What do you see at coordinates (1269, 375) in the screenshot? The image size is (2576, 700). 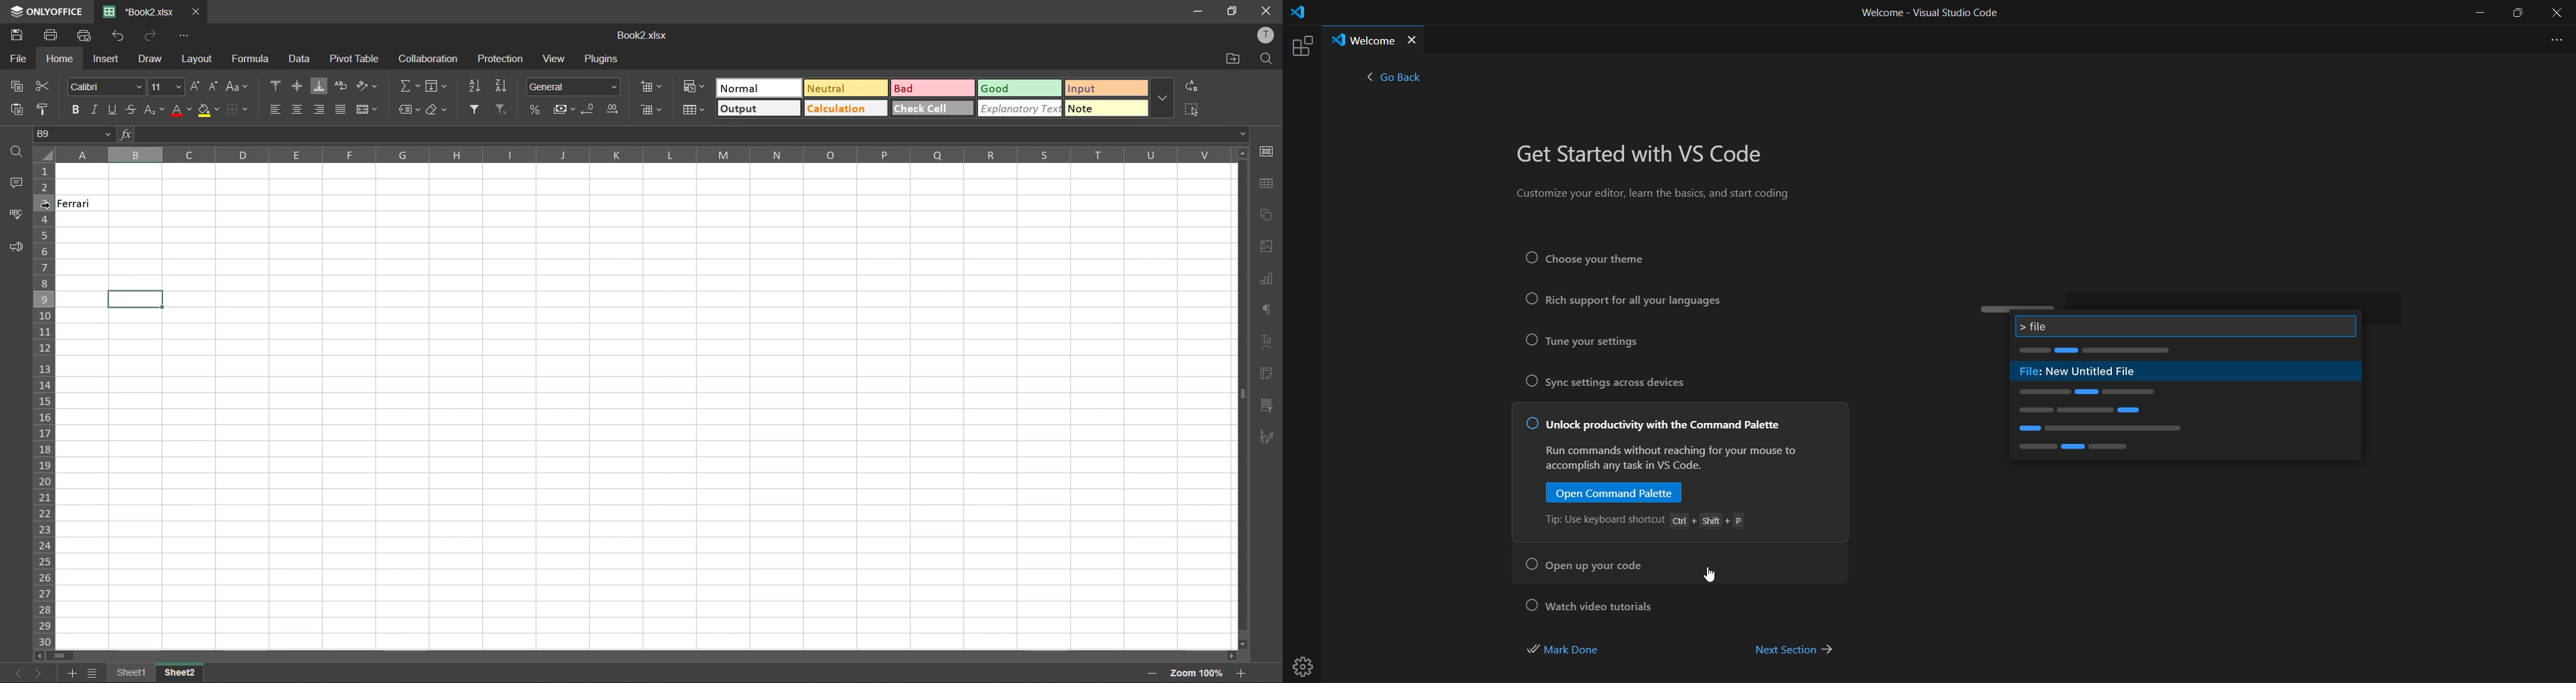 I see `pivot table` at bounding box center [1269, 375].